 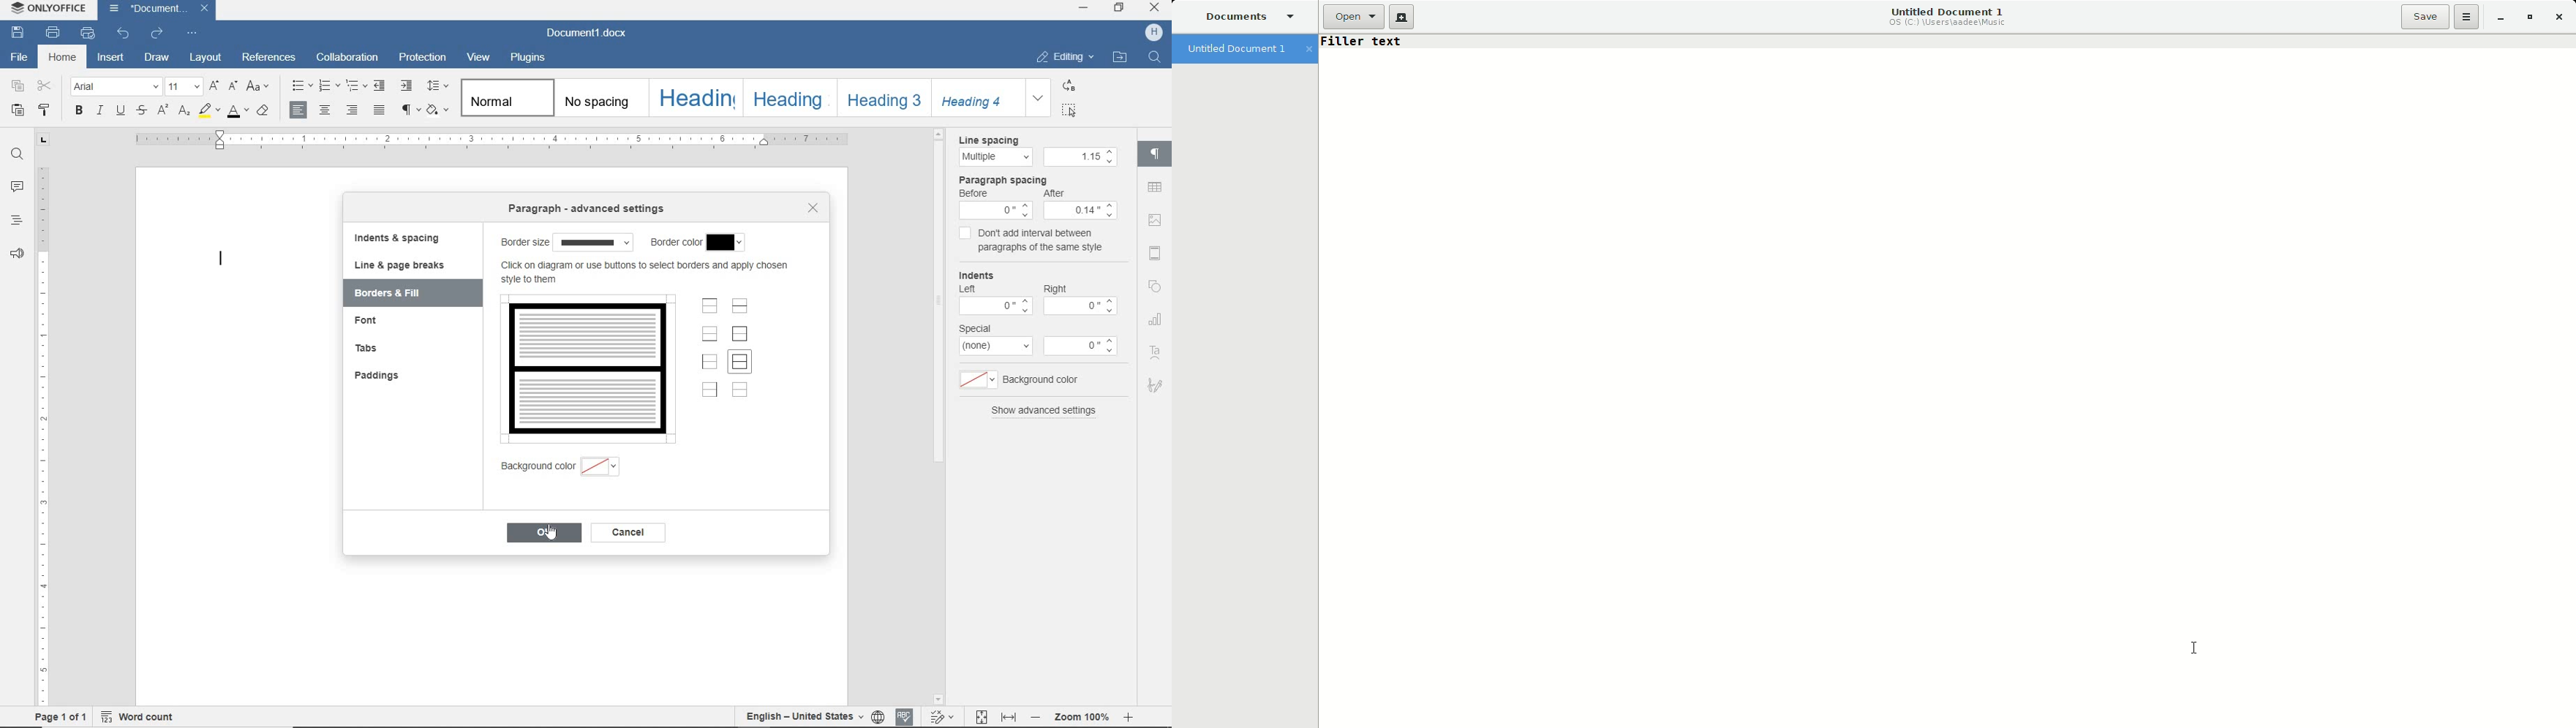 I want to click on Paragraph Spacing: Before 0, After:0.14, so click(x=1032, y=198).